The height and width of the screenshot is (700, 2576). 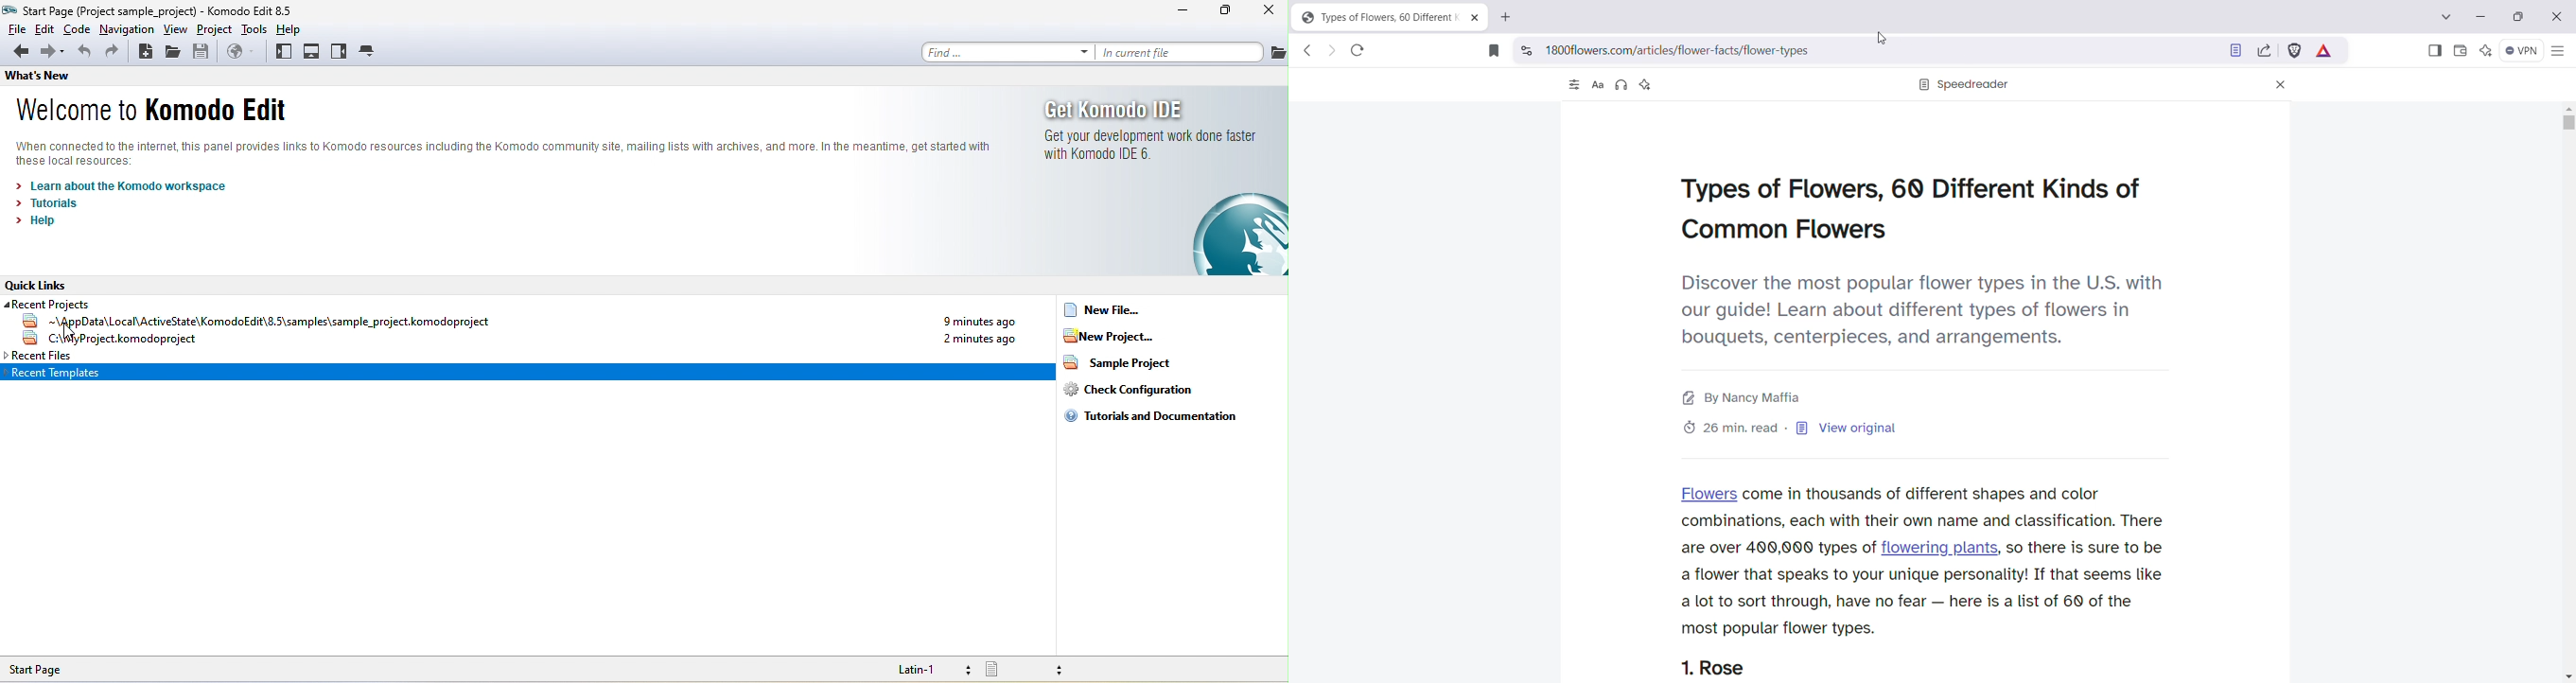 What do you see at coordinates (1717, 668) in the screenshot?
I see `1. Rose` at bounding box center [1717, 668].